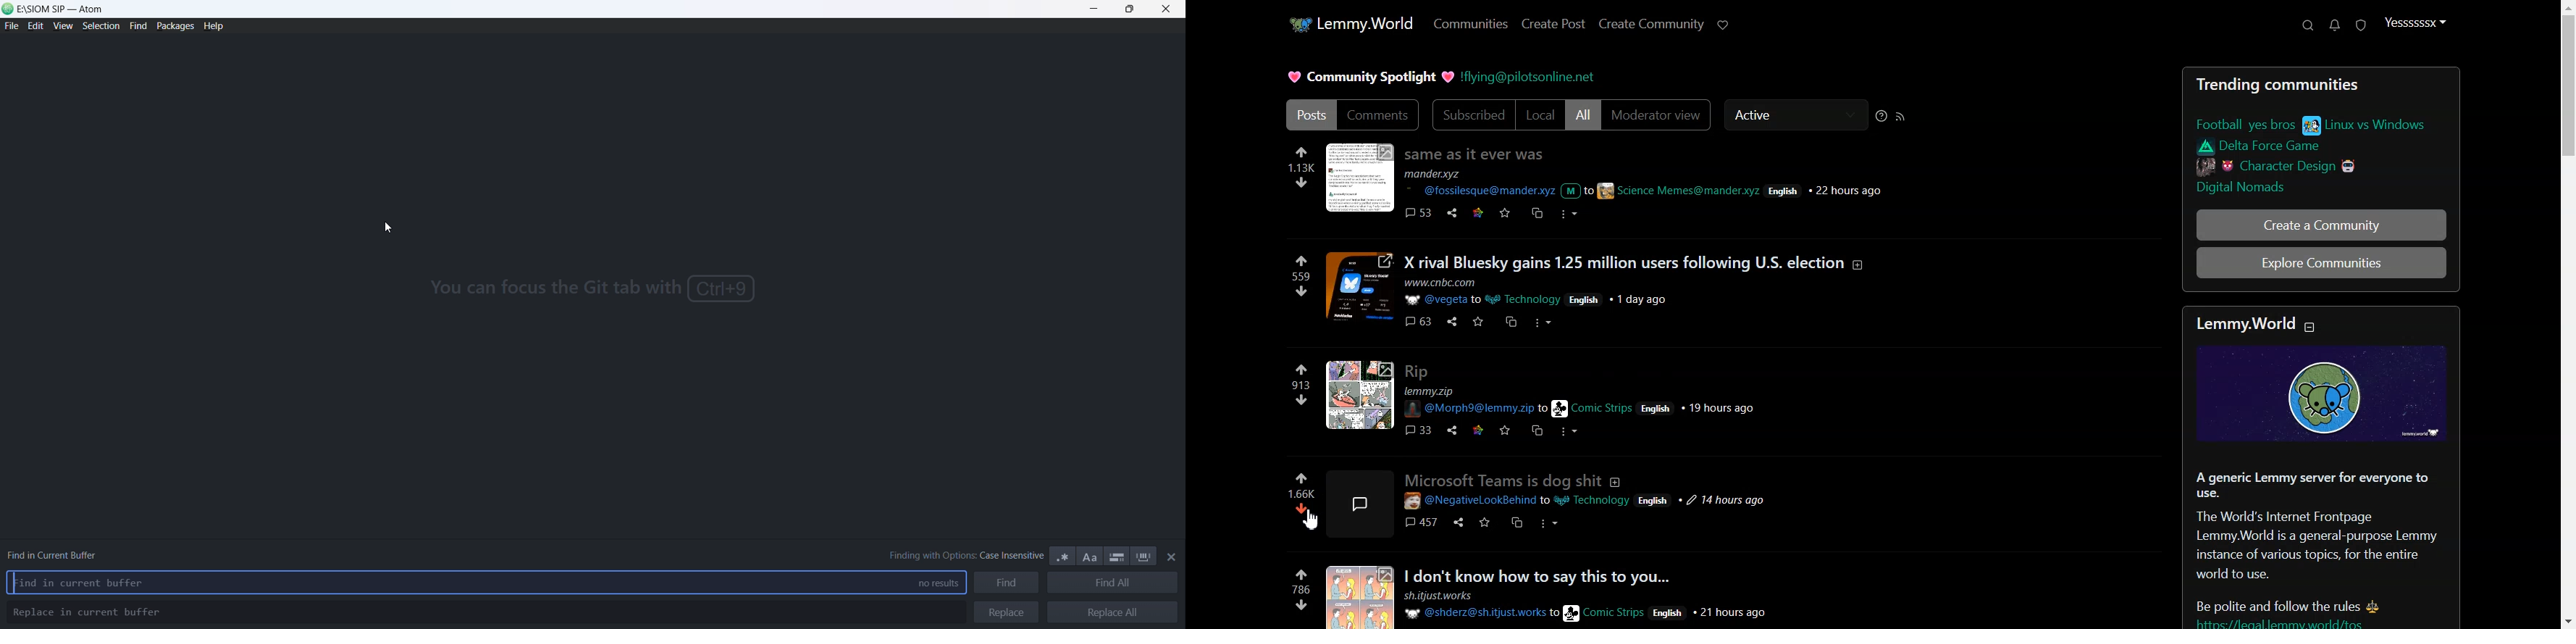 Image resolution: width=2576 pixels, height=644 pixels. Describe the element at coordinates (1482, 154) in the screenshot. I see `Posts` at that location.